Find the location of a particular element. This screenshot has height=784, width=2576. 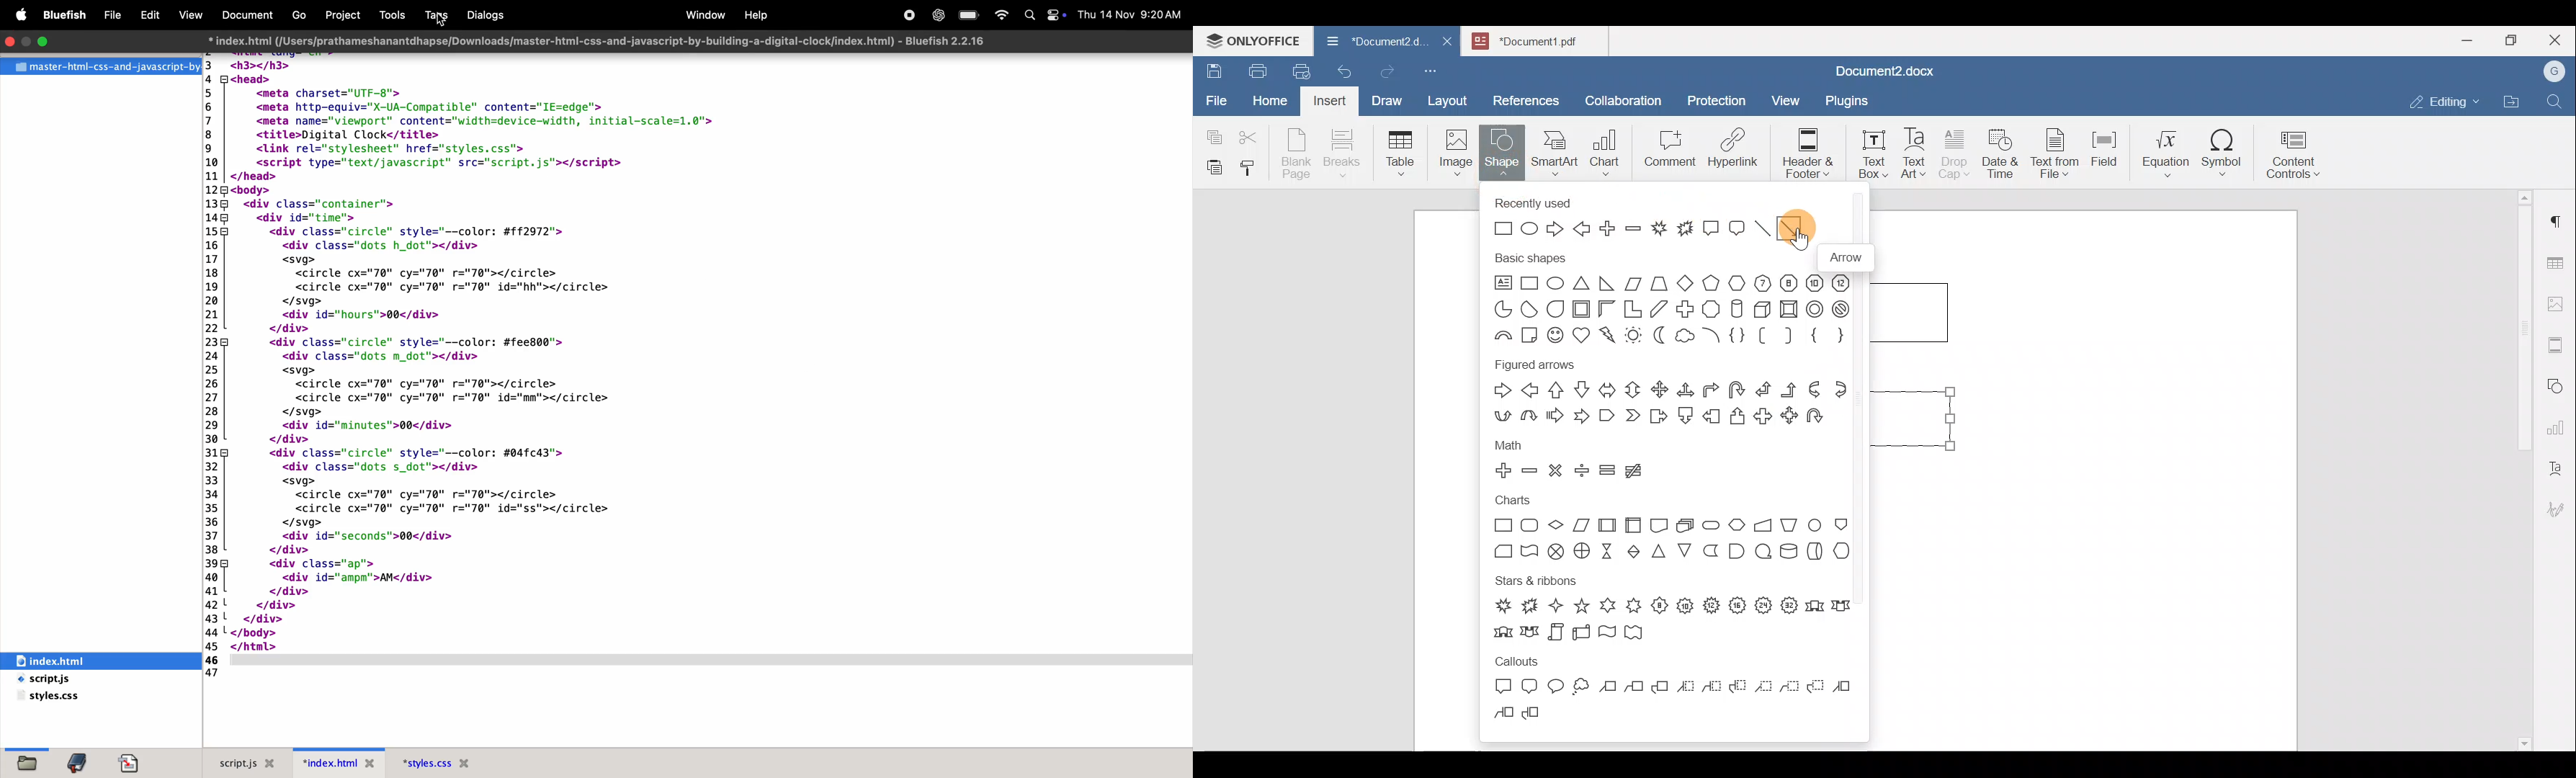

Text box is located at coordinates (1864, 154).